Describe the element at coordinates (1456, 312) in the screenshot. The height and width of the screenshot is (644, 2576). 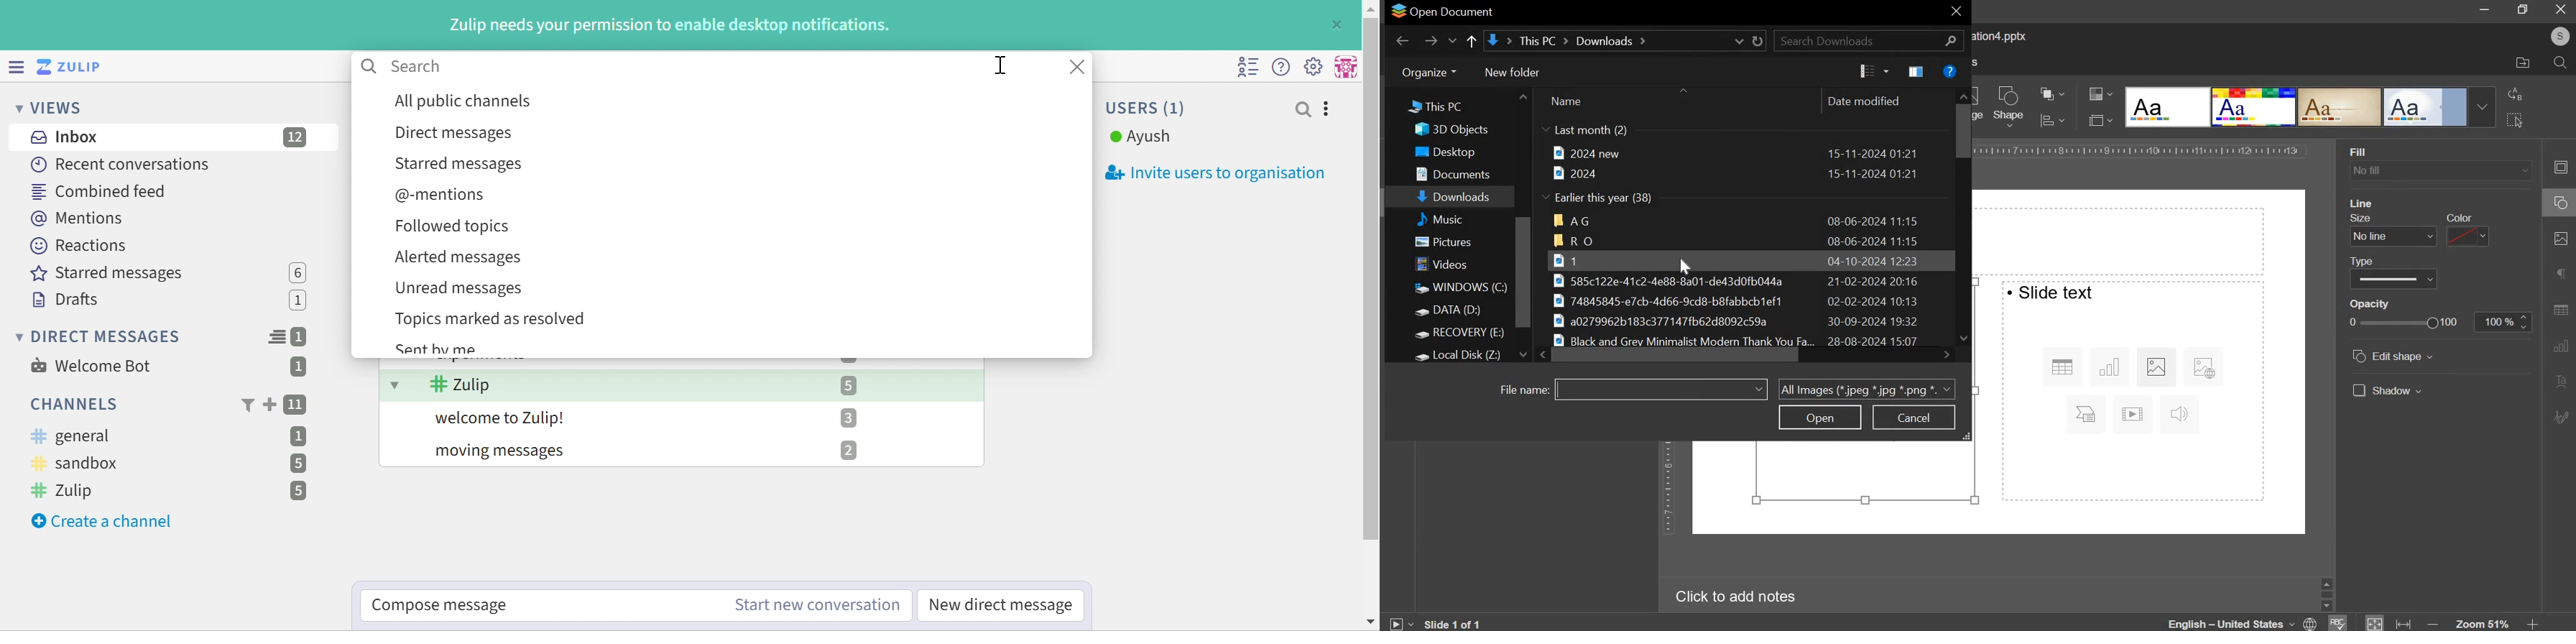
I see `d drive` at that location.